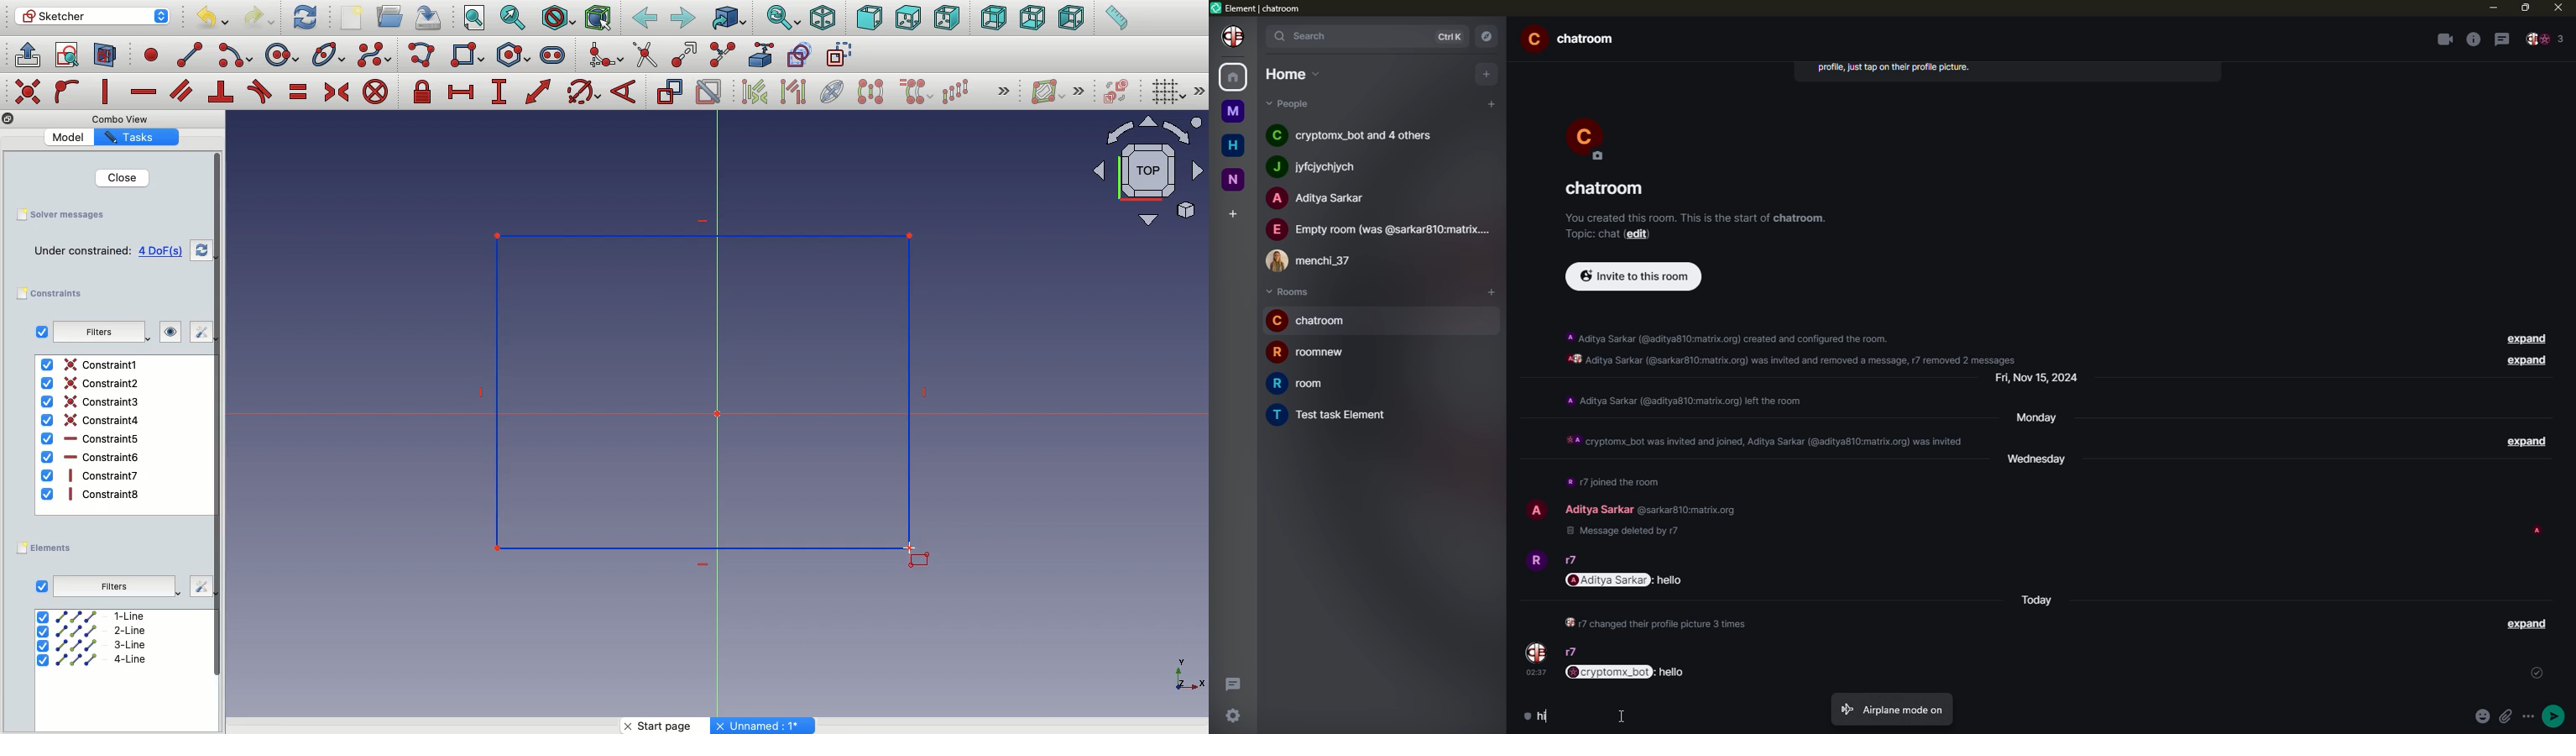 This screenshot has height=756, width=2576. I want to click on n, so click(1234, 180).